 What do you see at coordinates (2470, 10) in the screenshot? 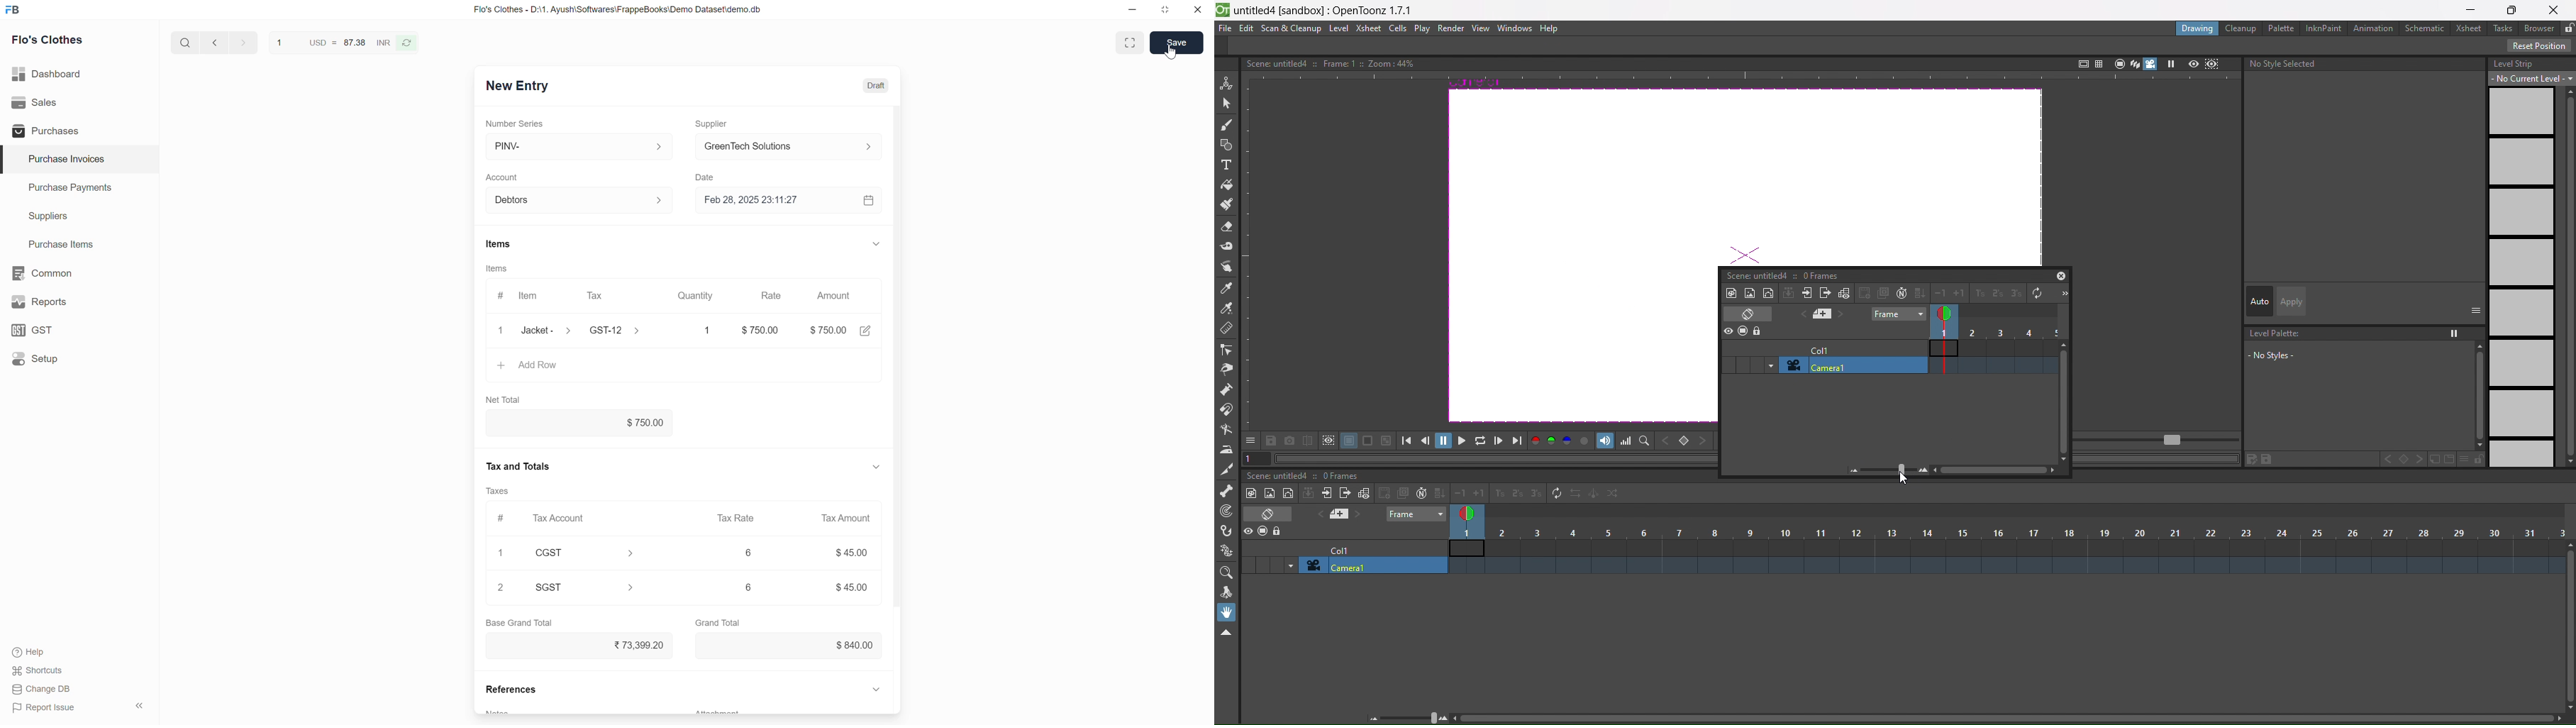
I see `minimize` at bounding box center [2470, 10].